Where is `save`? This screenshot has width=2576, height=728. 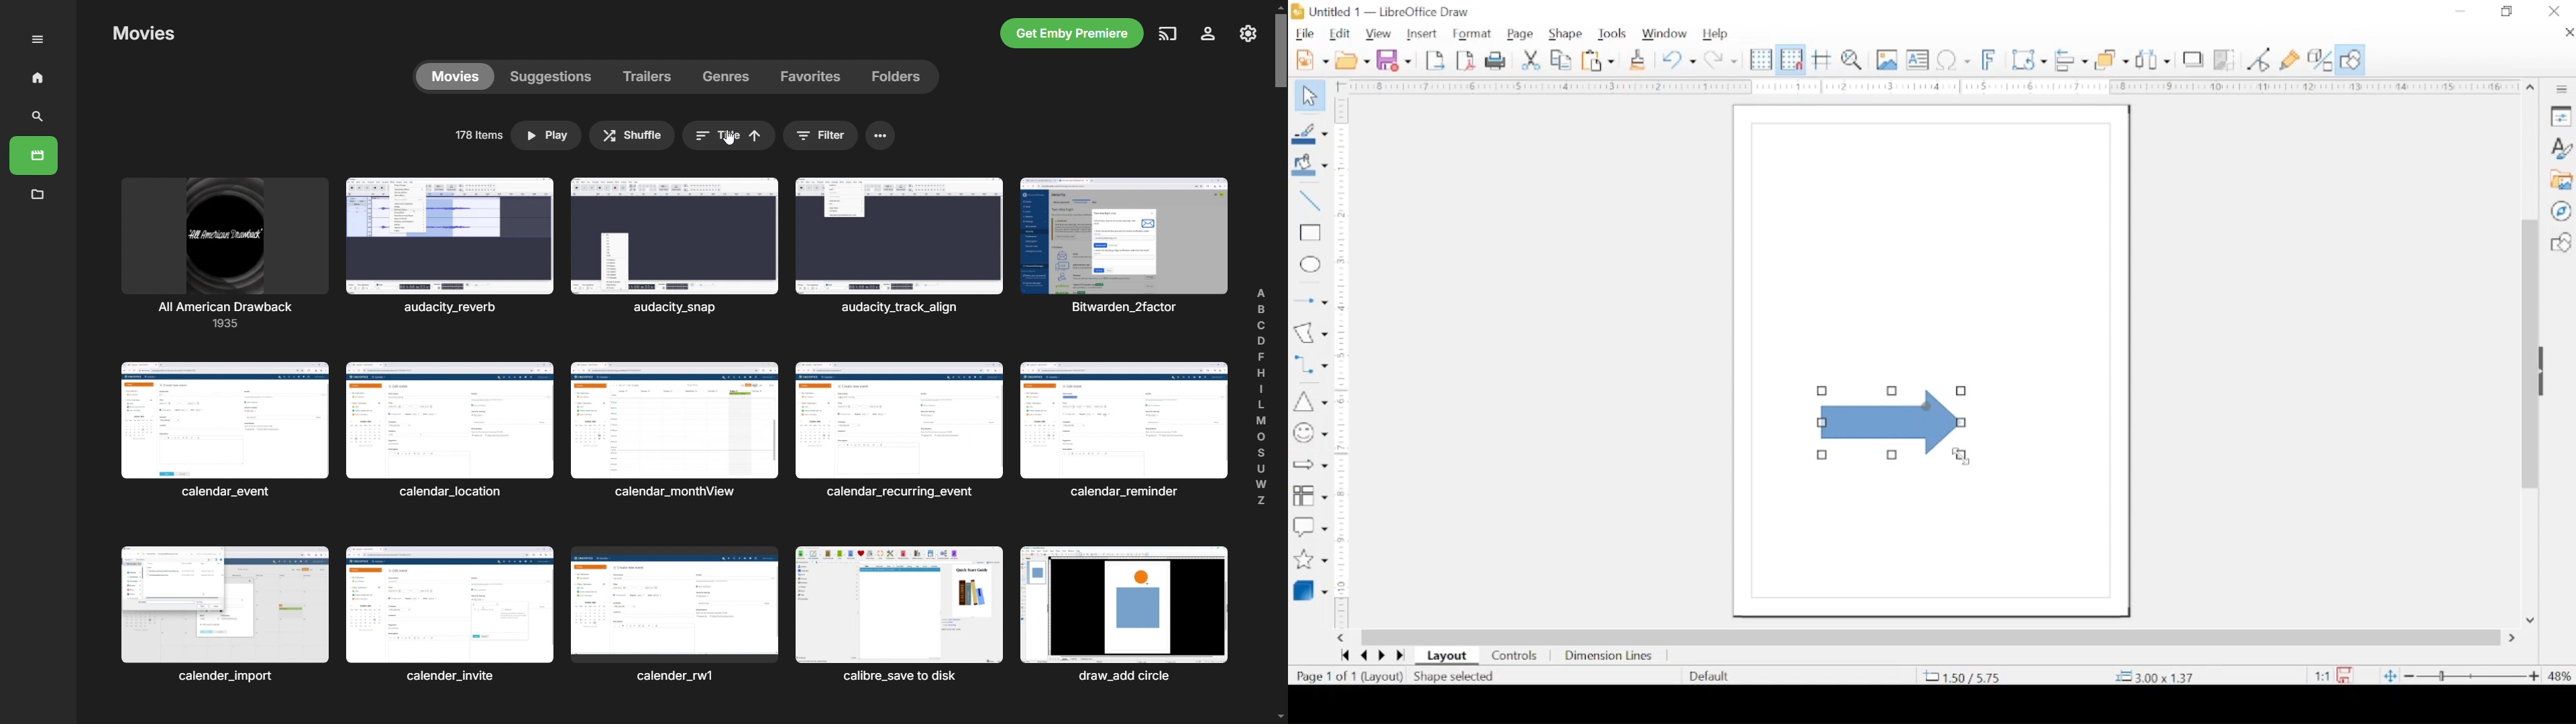
save is located at coordinates (1394, 59).